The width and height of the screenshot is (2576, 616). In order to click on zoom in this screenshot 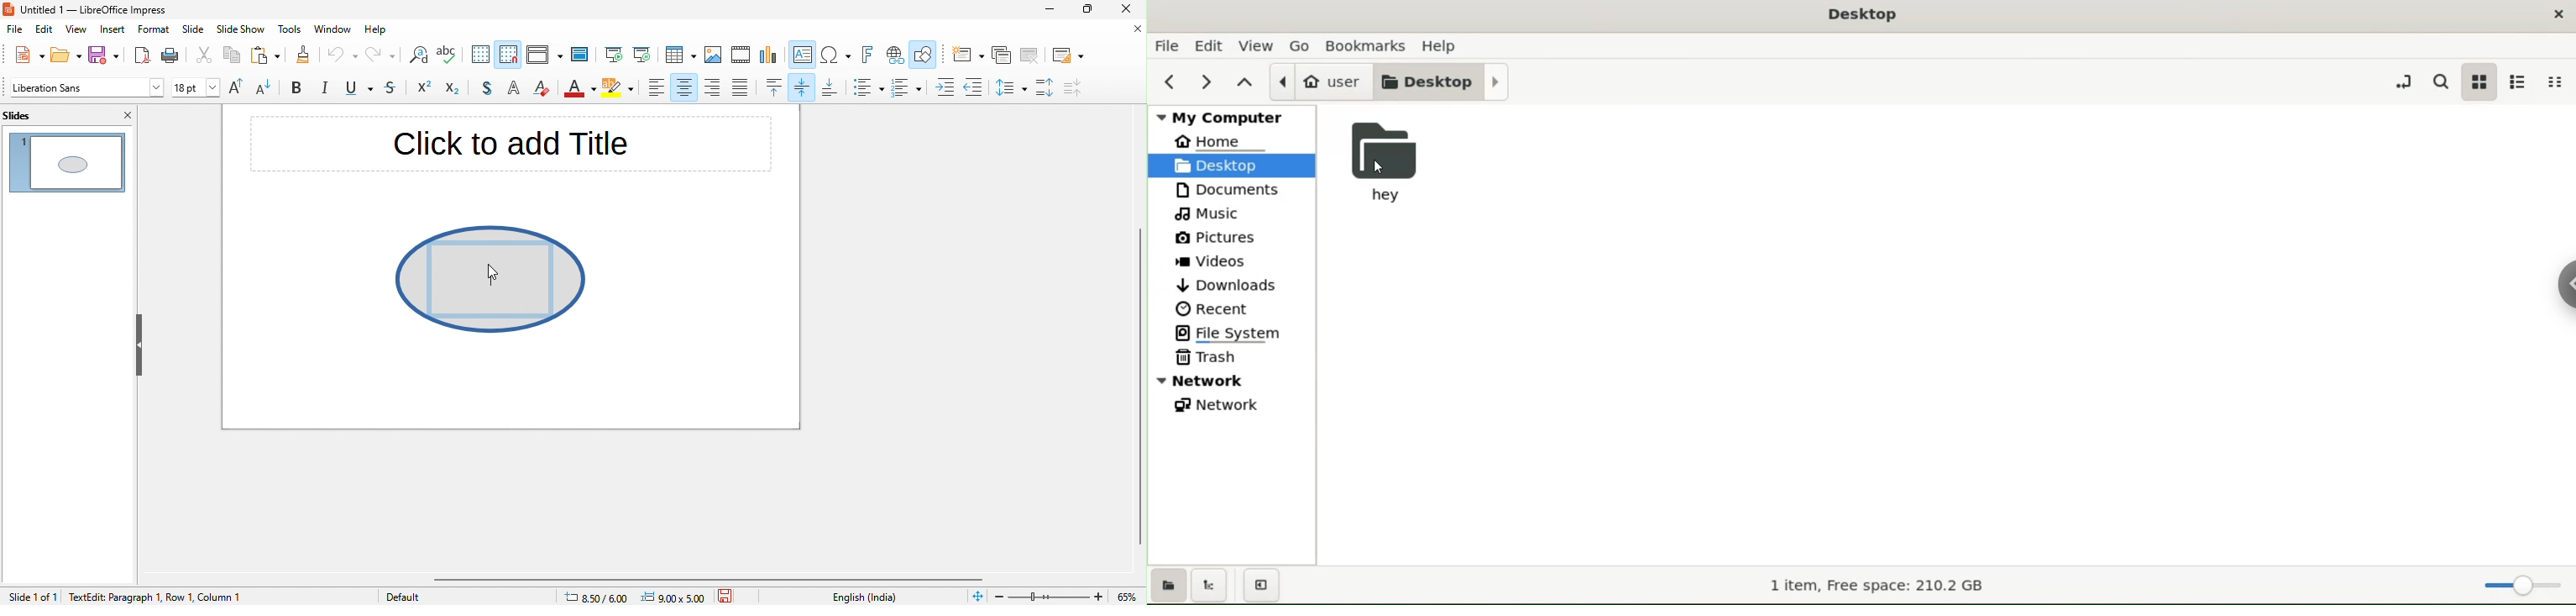, I will do `click(1069, 595)`.